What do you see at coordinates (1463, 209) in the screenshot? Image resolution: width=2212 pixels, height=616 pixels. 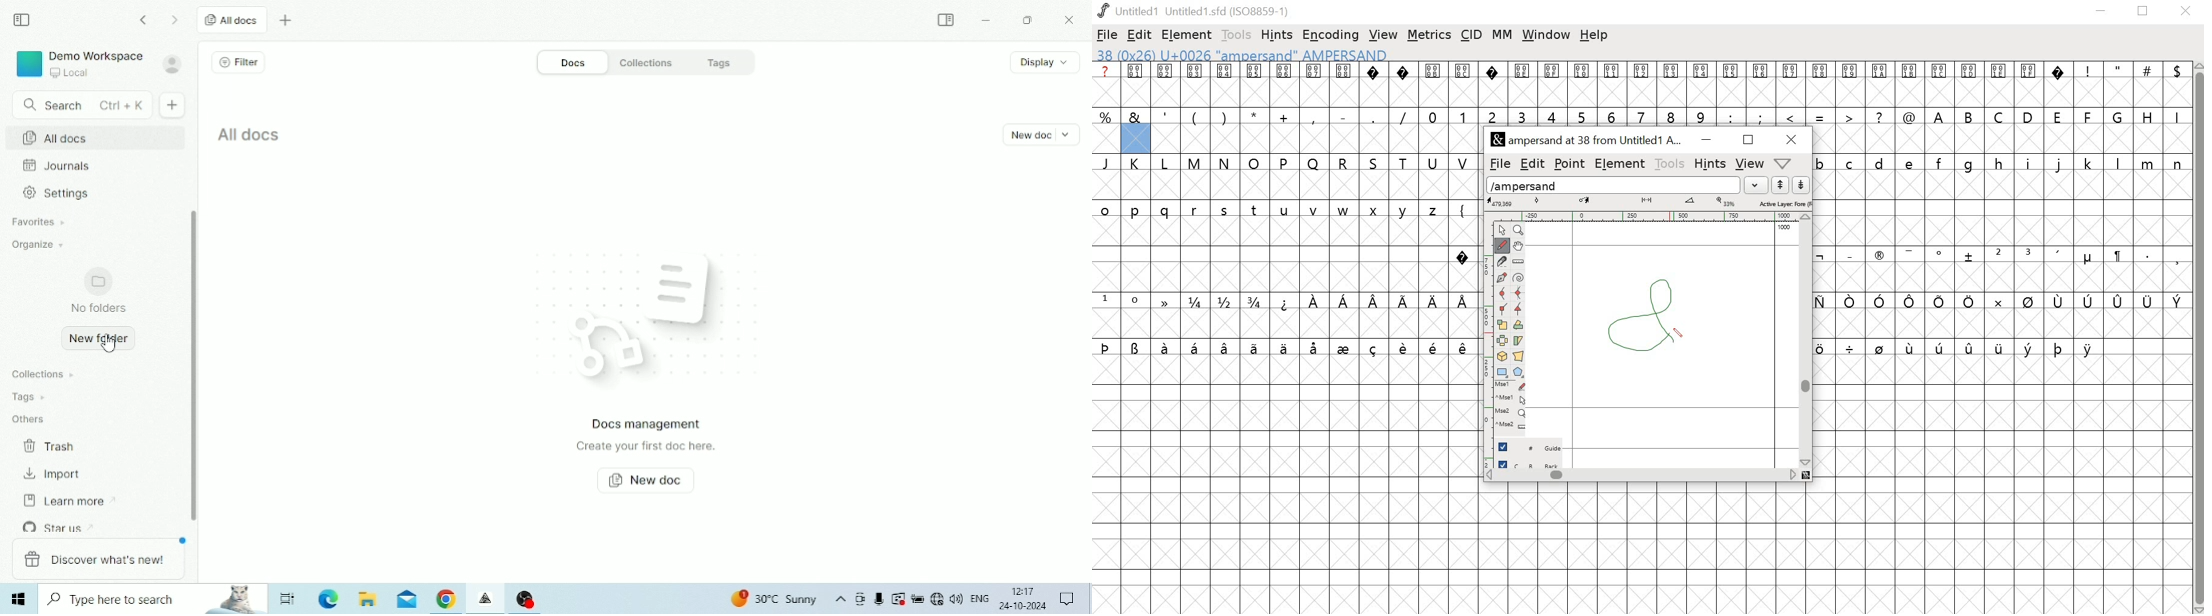 I see `{` at bounding box center [1463, 209].